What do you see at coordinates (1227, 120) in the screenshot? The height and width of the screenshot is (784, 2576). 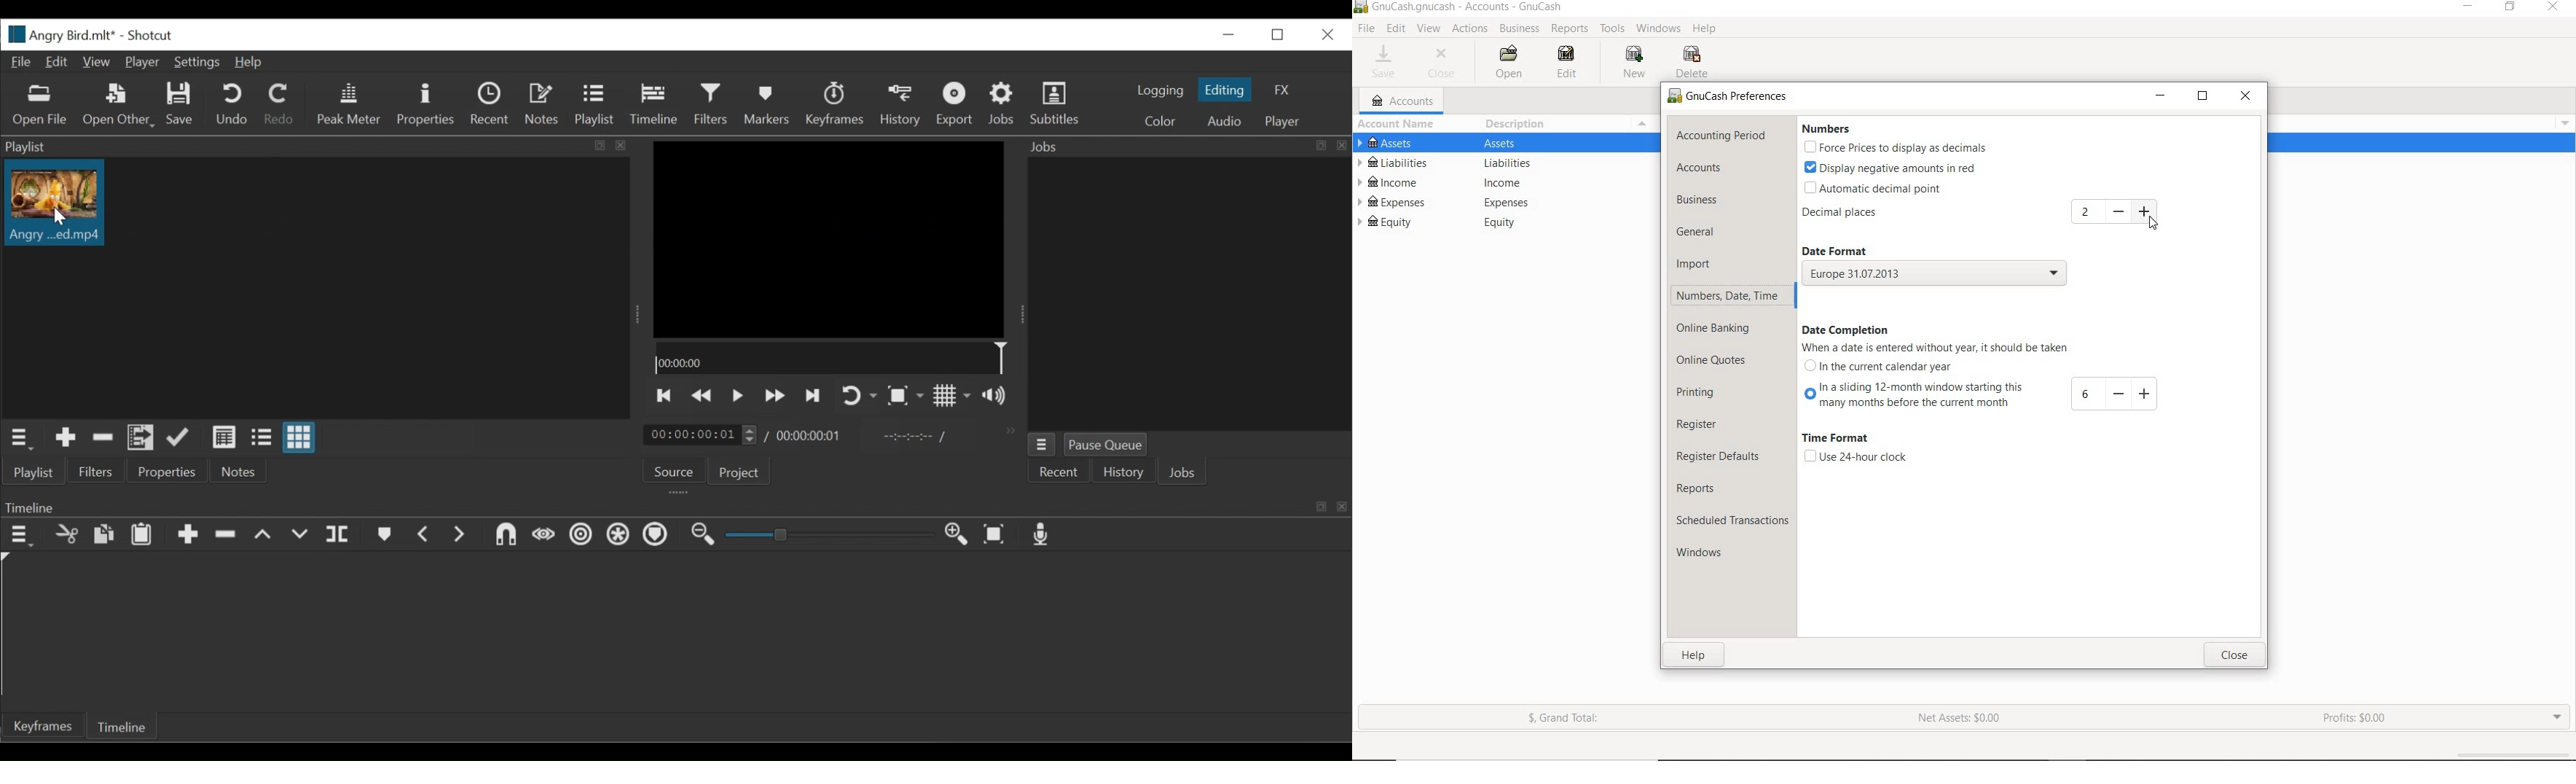 I see `Audio` at bounding box center [1227, 120].